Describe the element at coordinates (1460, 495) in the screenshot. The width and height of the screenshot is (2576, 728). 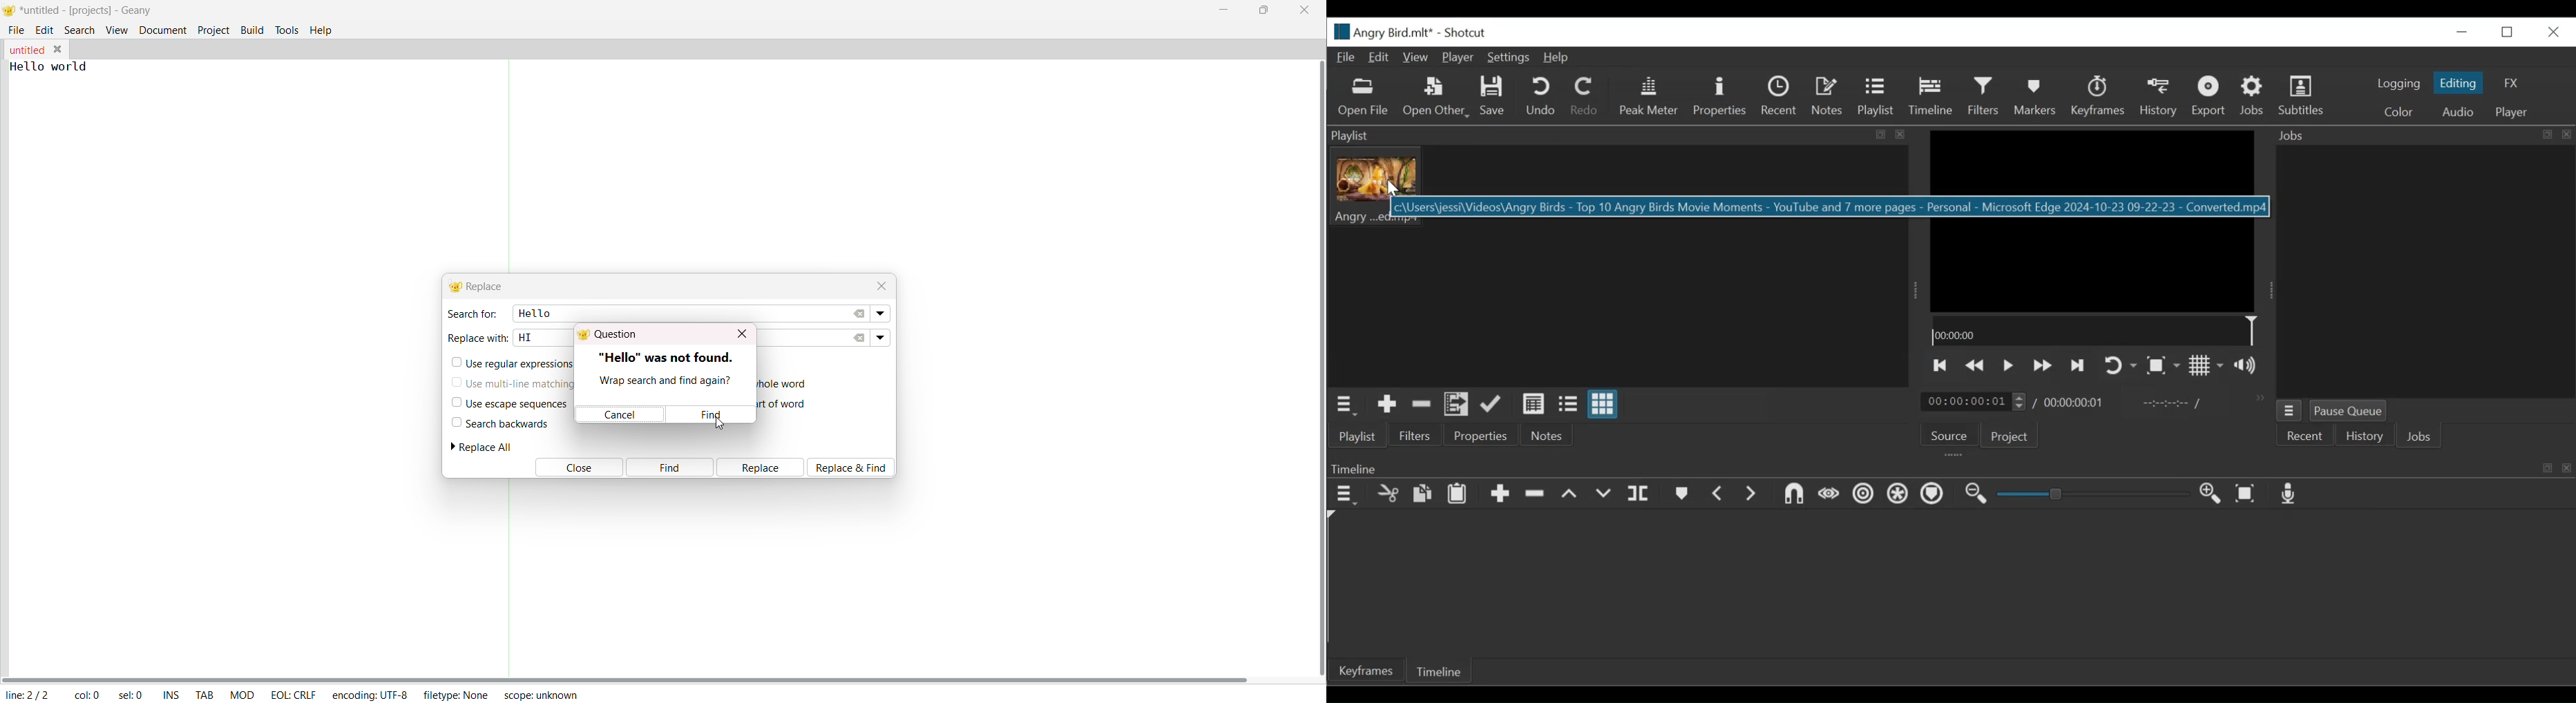
I see `Paste` at that location.